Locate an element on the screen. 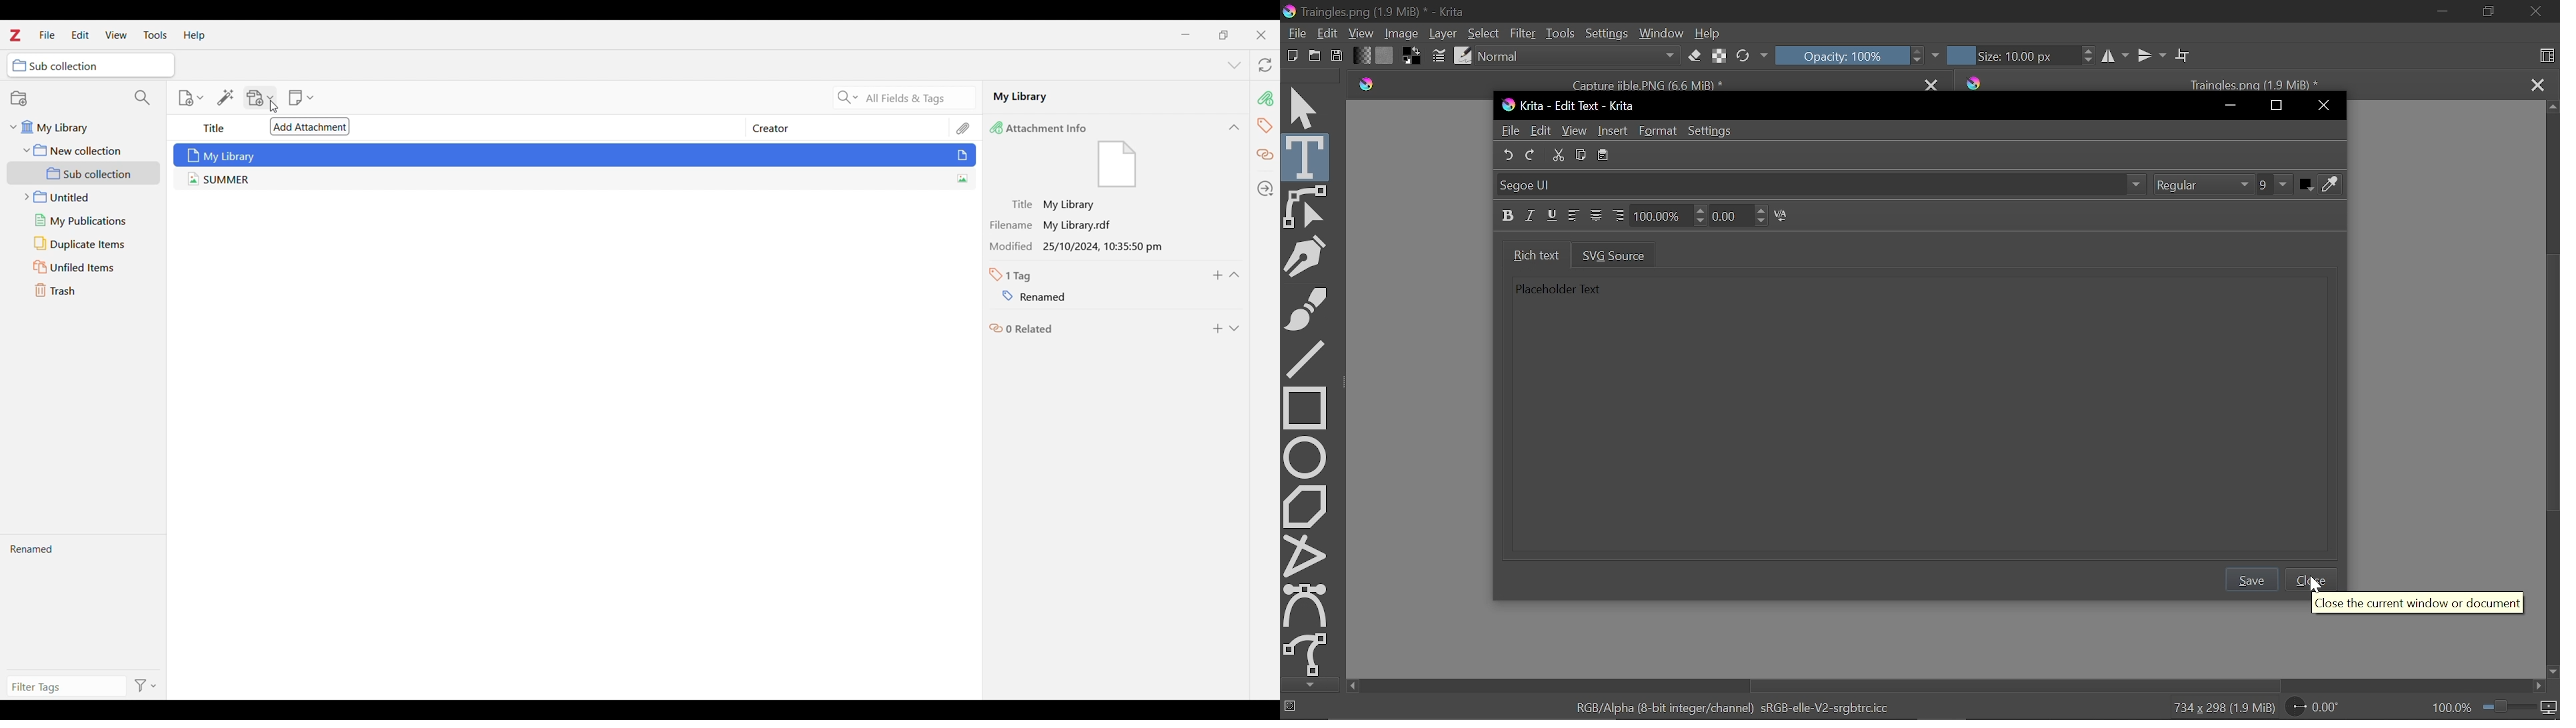 The width and height of the screenshot is (2576, 728). Sub collection folder highlighted is located at coordinates (84, 173).